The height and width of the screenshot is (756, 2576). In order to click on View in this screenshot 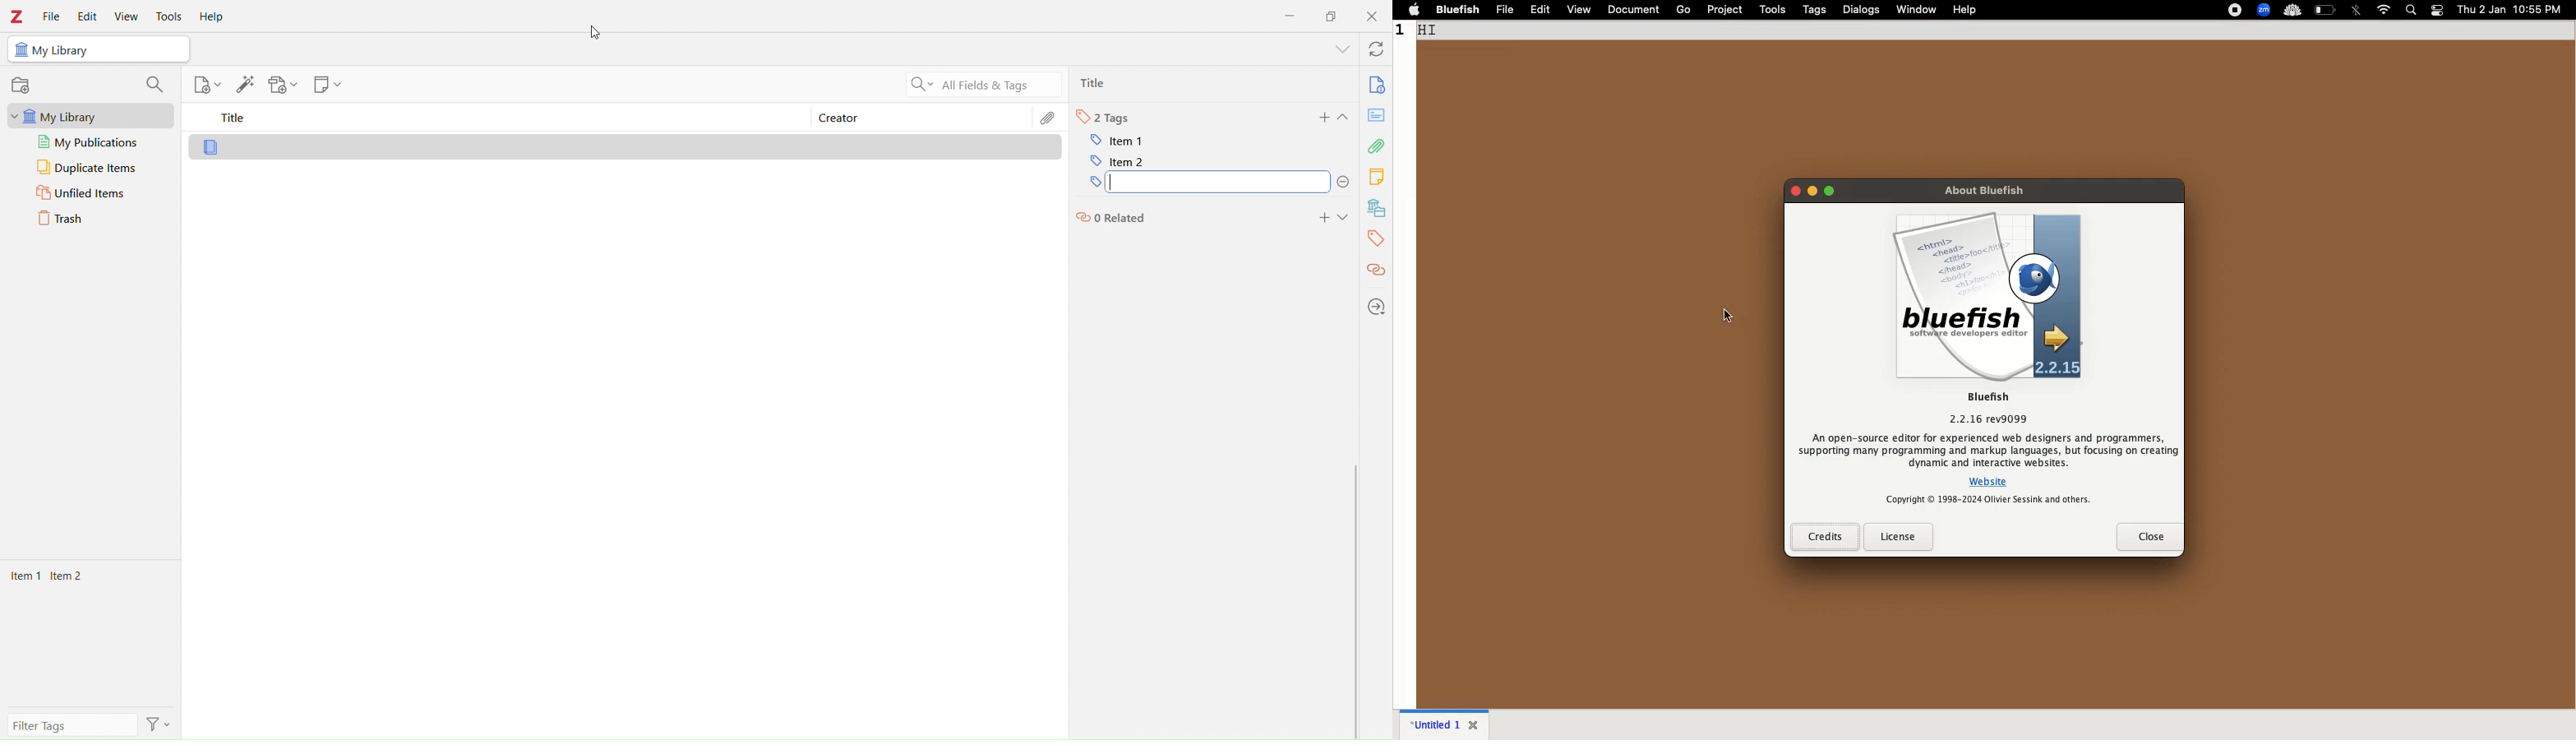, I will do `click(129, 17)`.